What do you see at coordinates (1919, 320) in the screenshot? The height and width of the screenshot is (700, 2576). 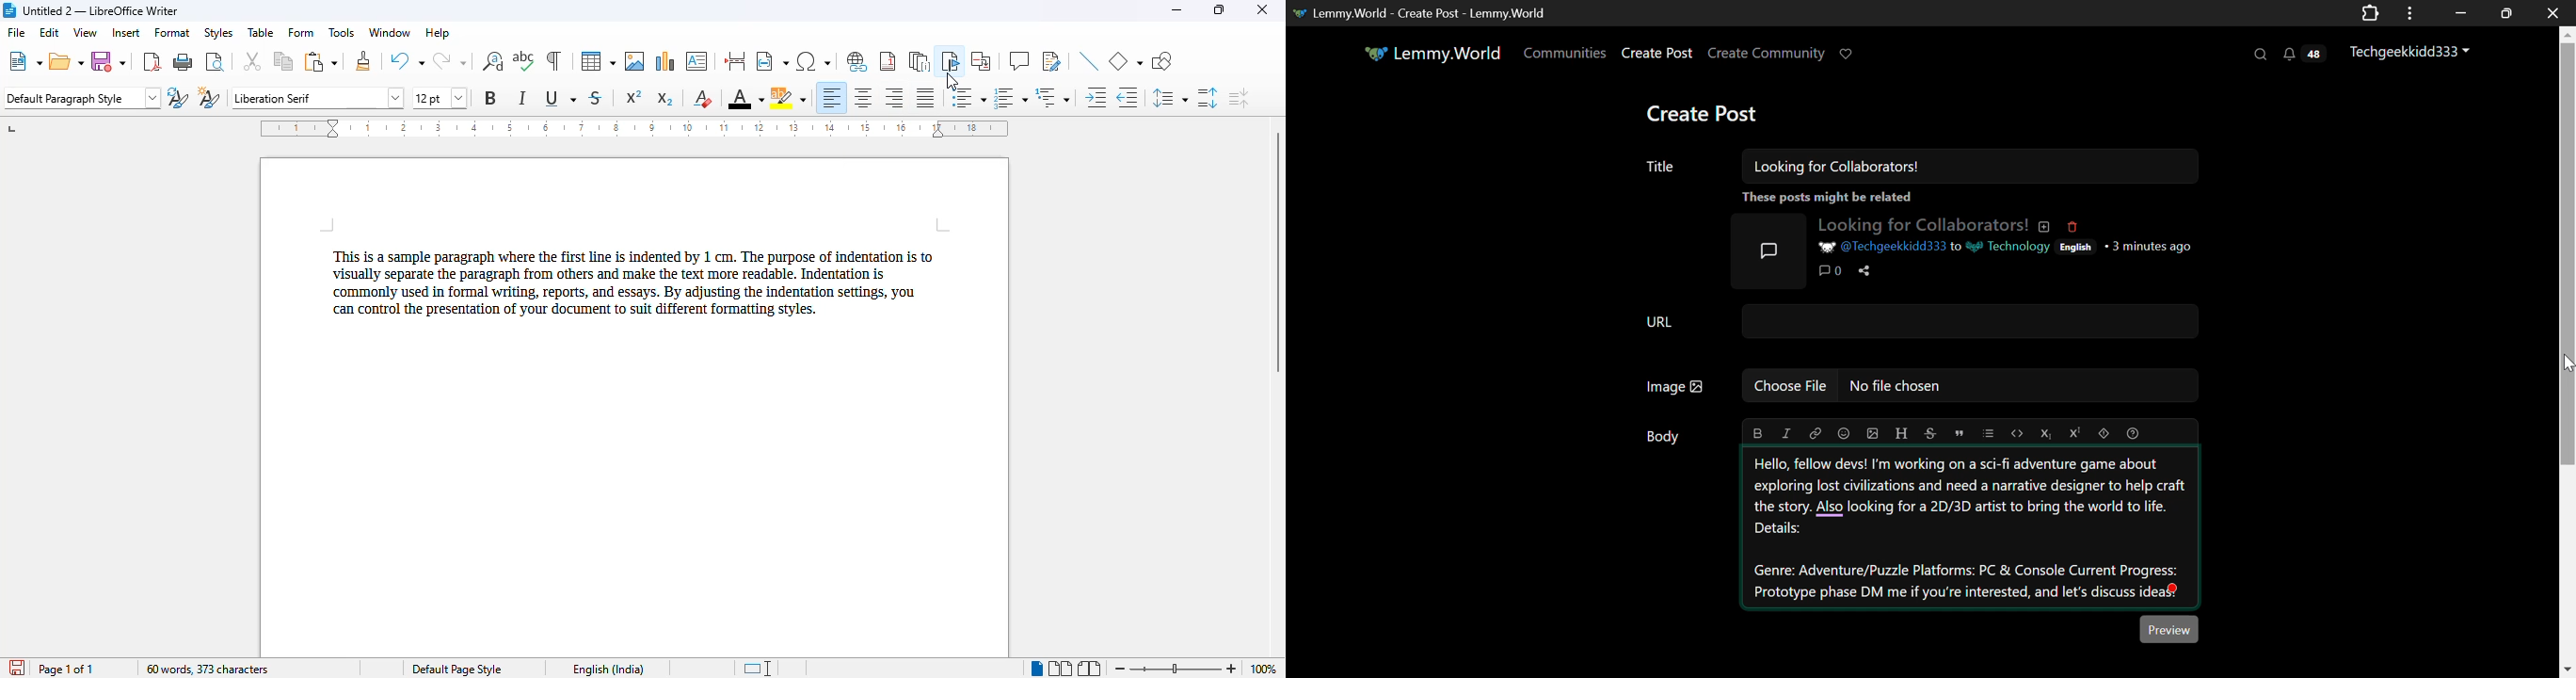 I see `URL` at bounding box center [1919, 320].